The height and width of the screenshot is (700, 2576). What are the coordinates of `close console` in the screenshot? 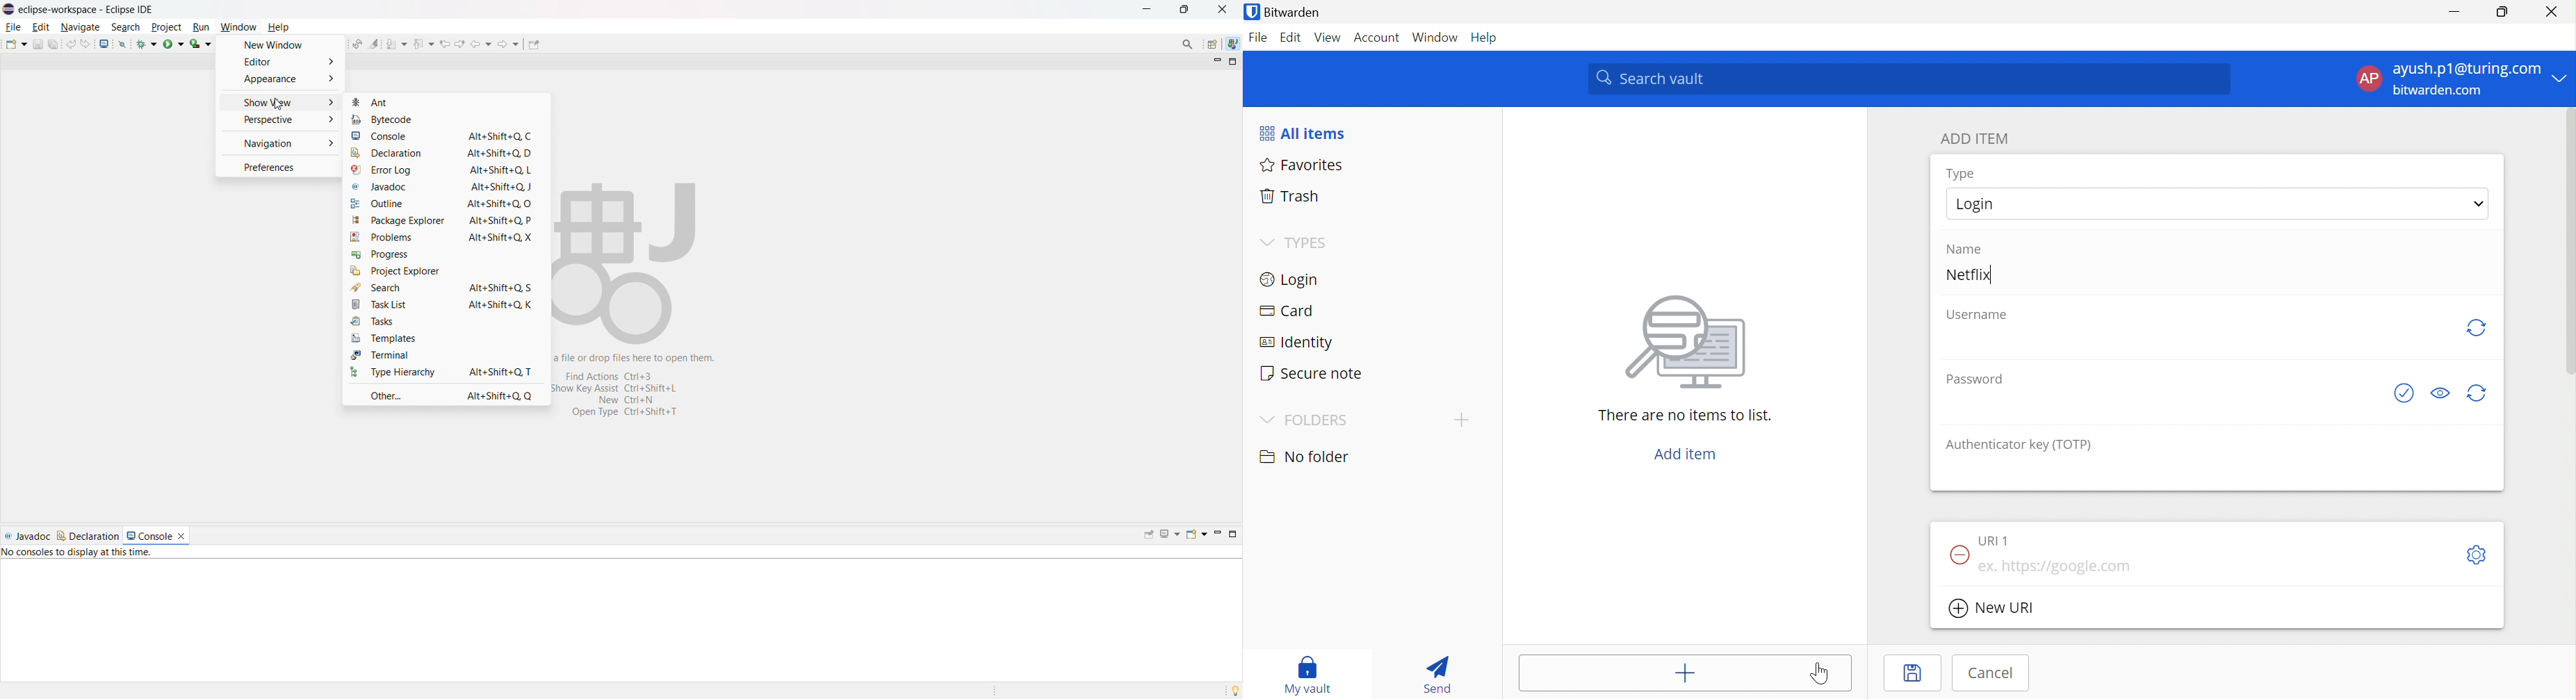 It's located at (181, 535).